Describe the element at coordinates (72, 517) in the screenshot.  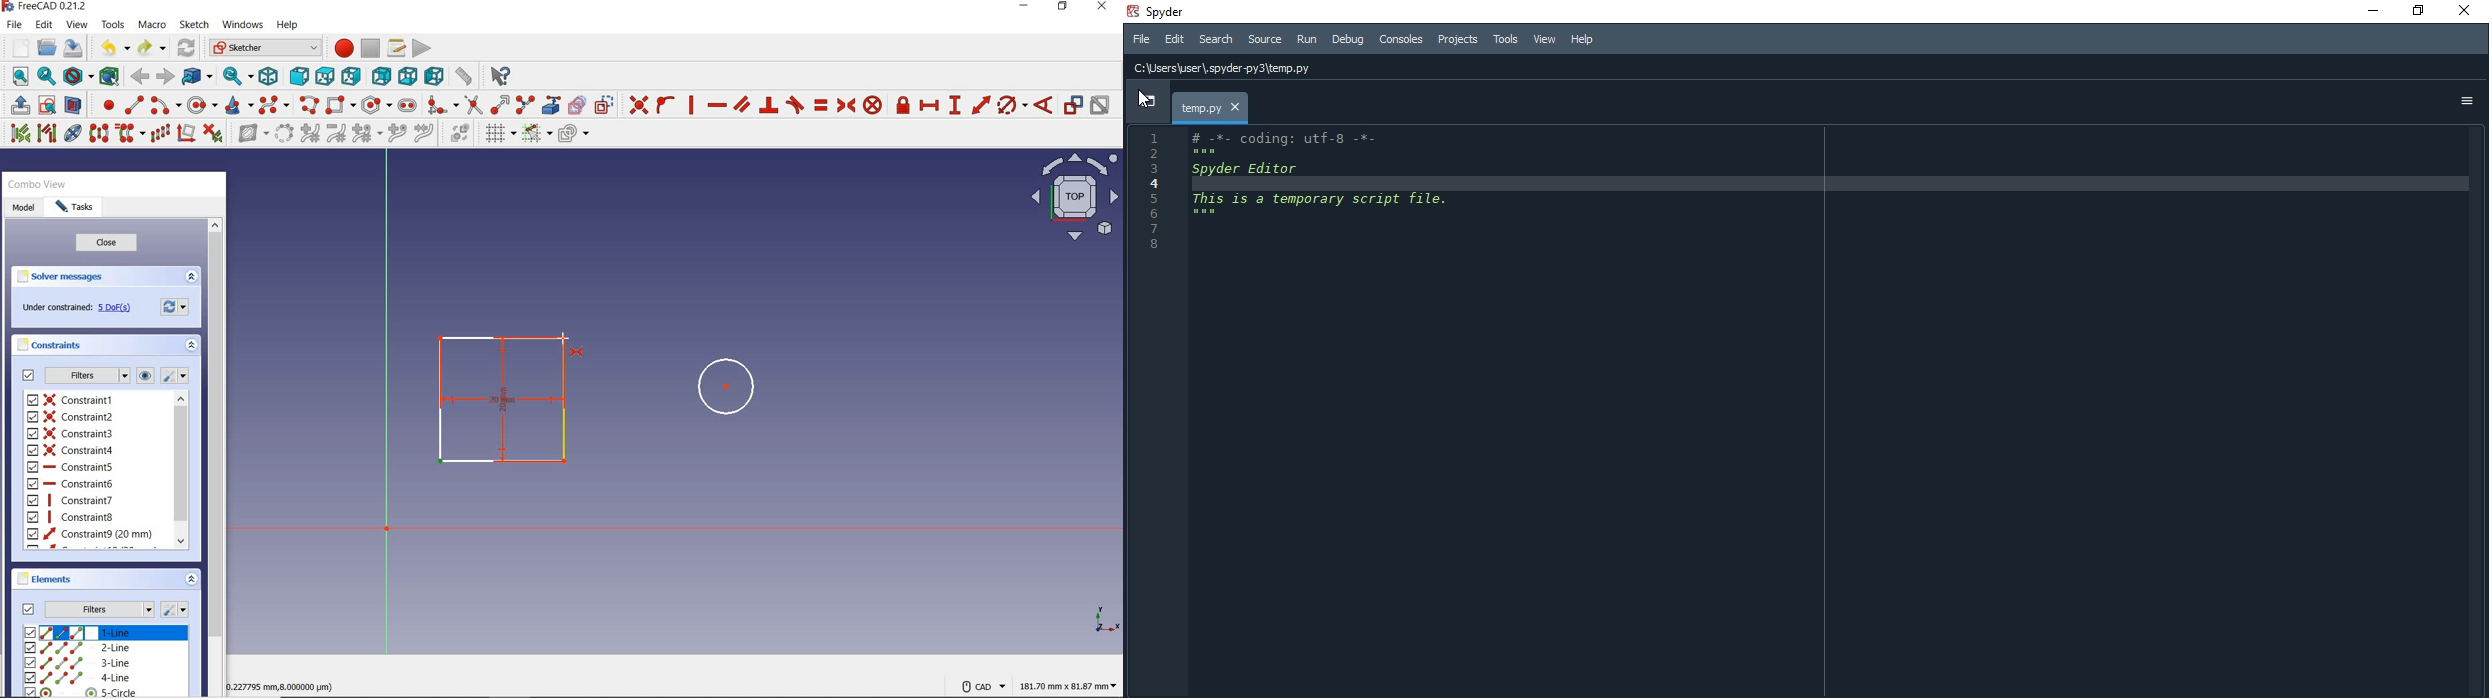
I see `constraint8` at that location.